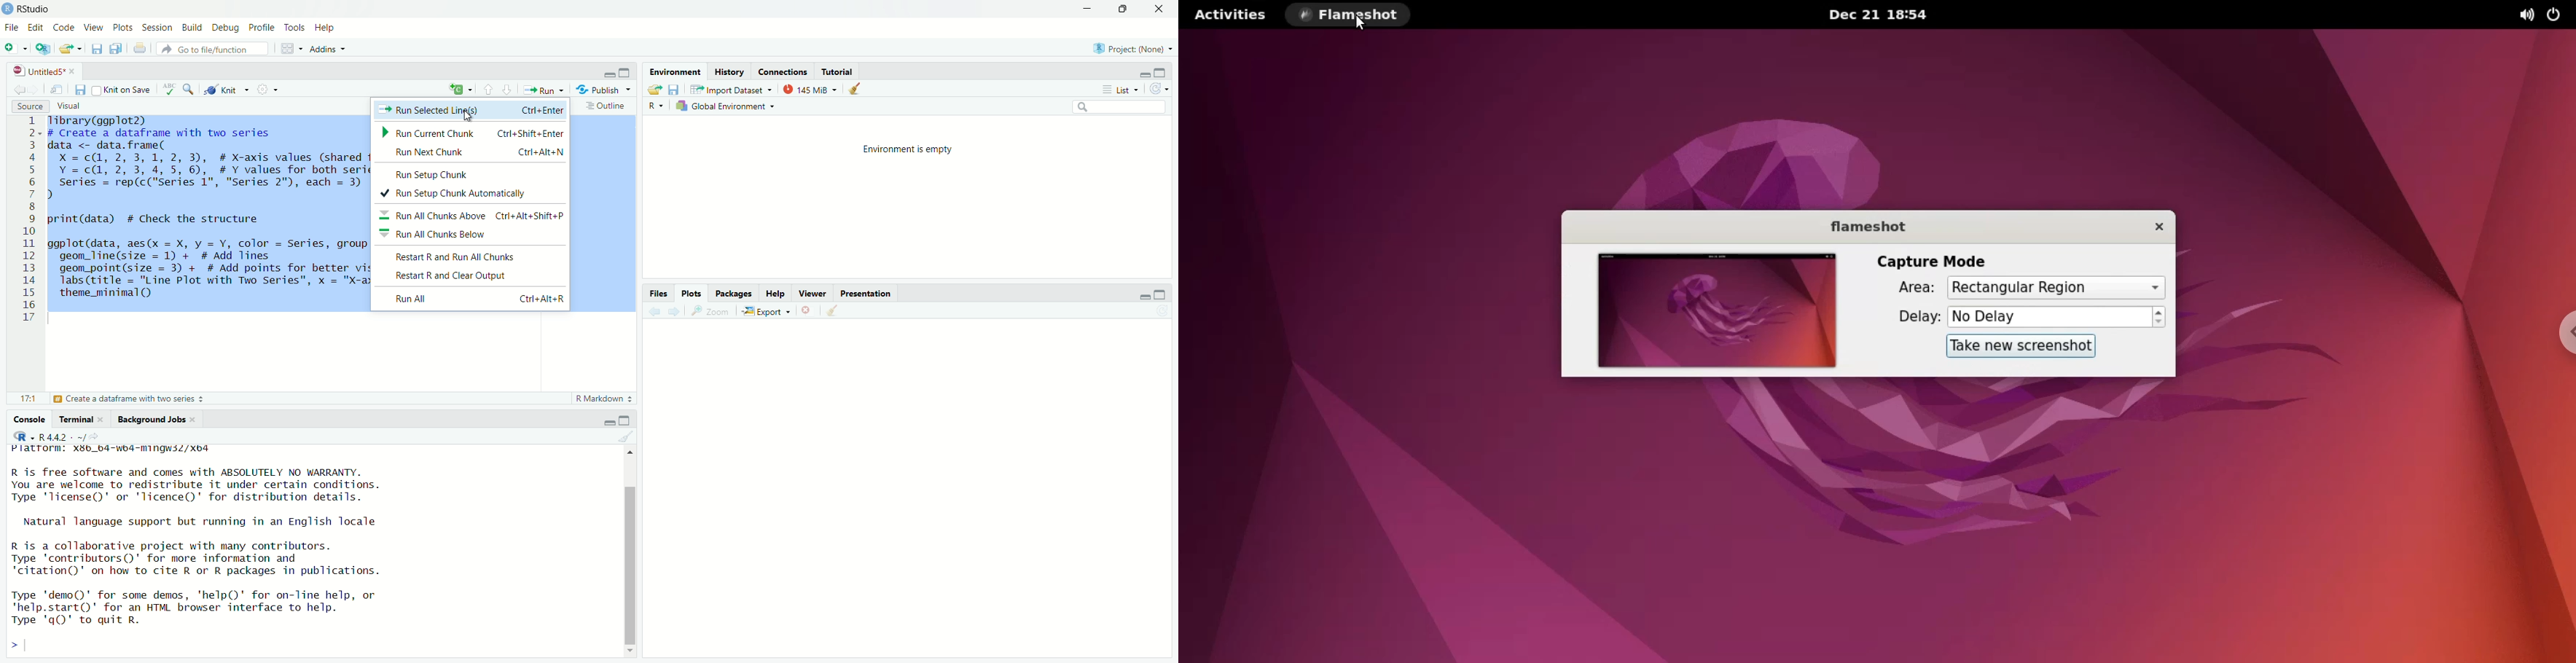 This screenshot has width=2576, height=672. I want to click on minimize, so click(608, 421).